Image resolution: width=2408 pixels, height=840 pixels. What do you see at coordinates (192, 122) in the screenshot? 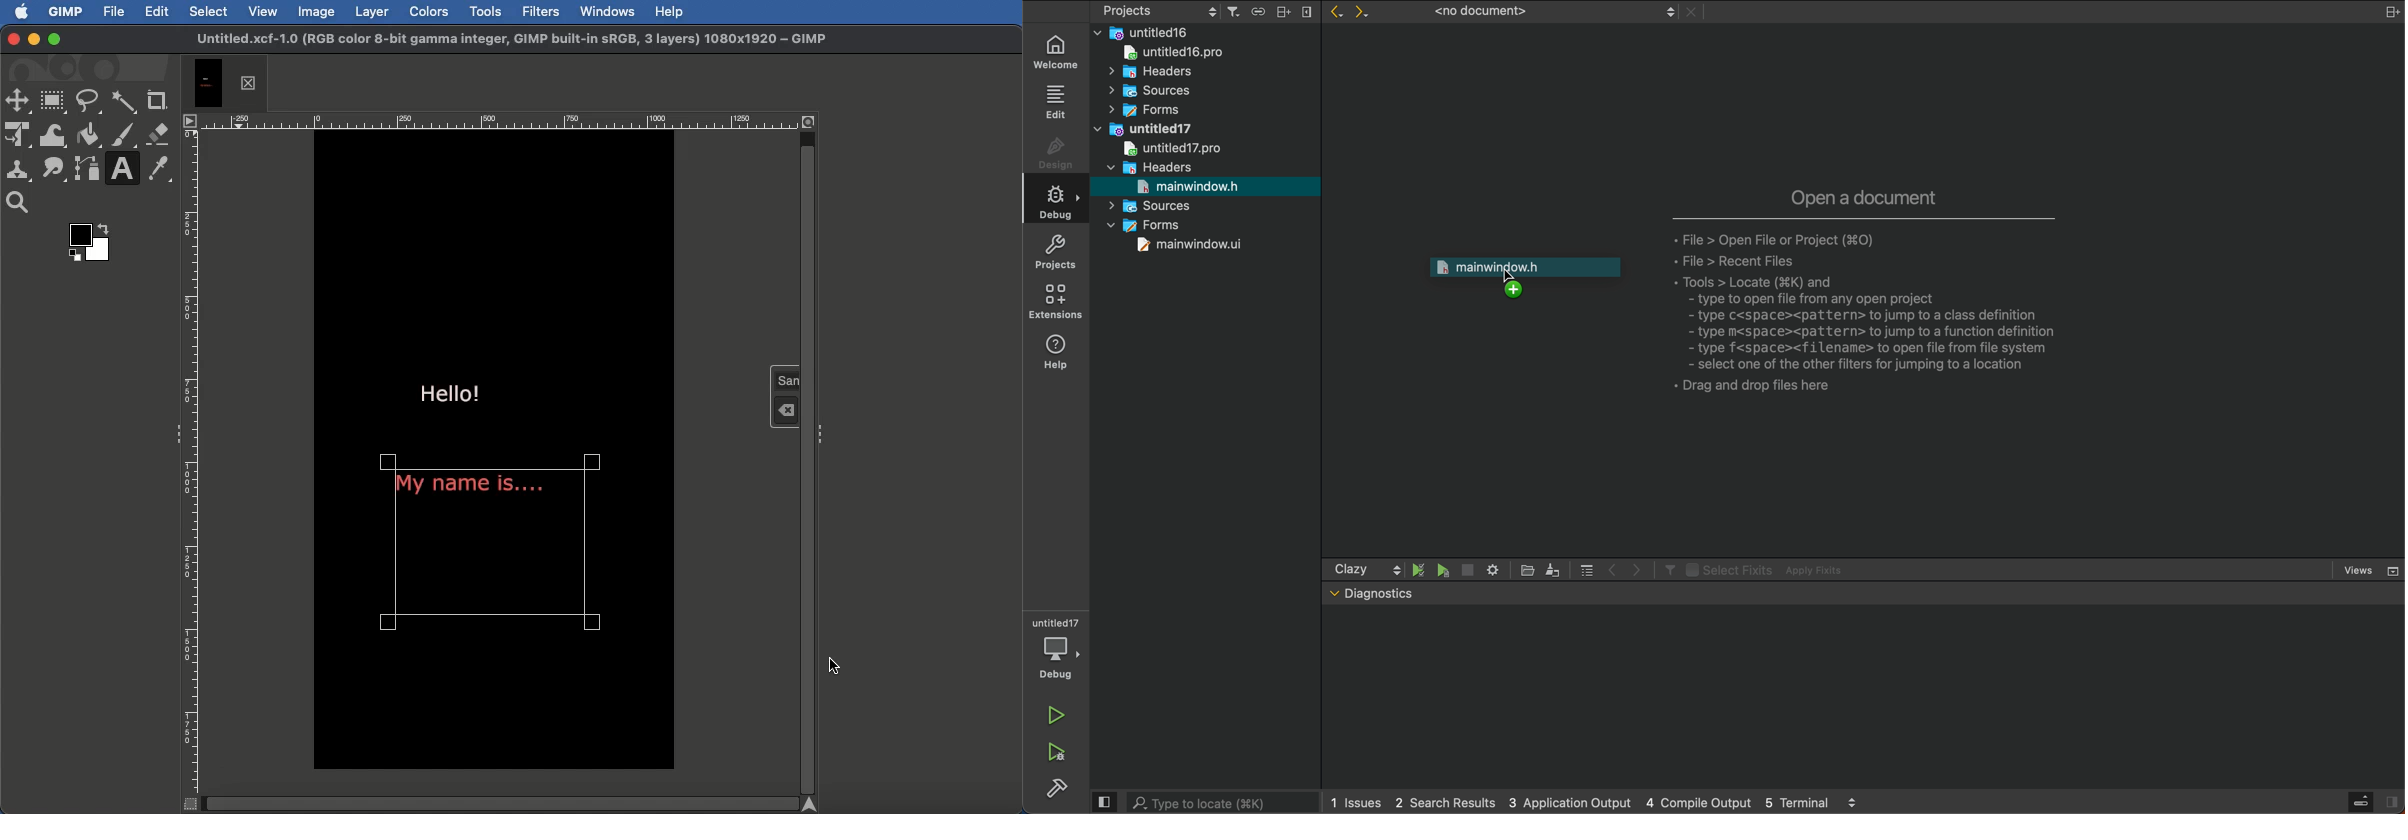
I see `Options` at bounding box center [192, 122].